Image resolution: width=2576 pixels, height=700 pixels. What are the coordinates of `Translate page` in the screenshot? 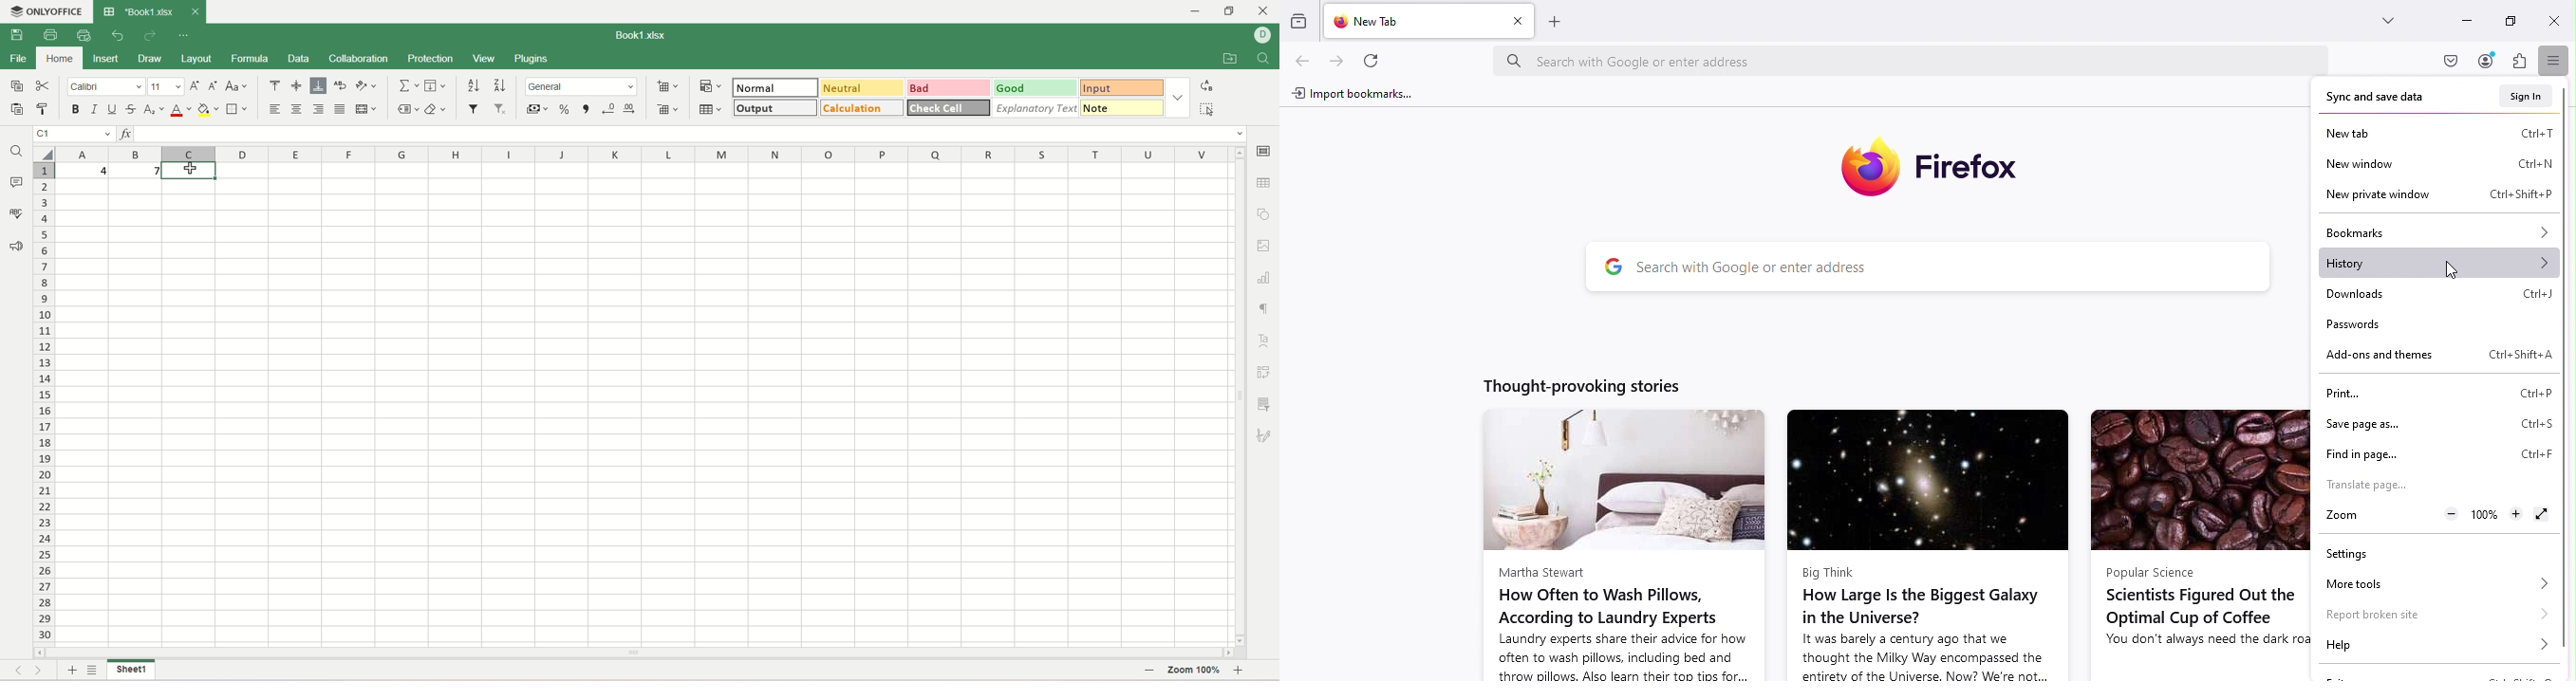 It's located at (2380, 487).